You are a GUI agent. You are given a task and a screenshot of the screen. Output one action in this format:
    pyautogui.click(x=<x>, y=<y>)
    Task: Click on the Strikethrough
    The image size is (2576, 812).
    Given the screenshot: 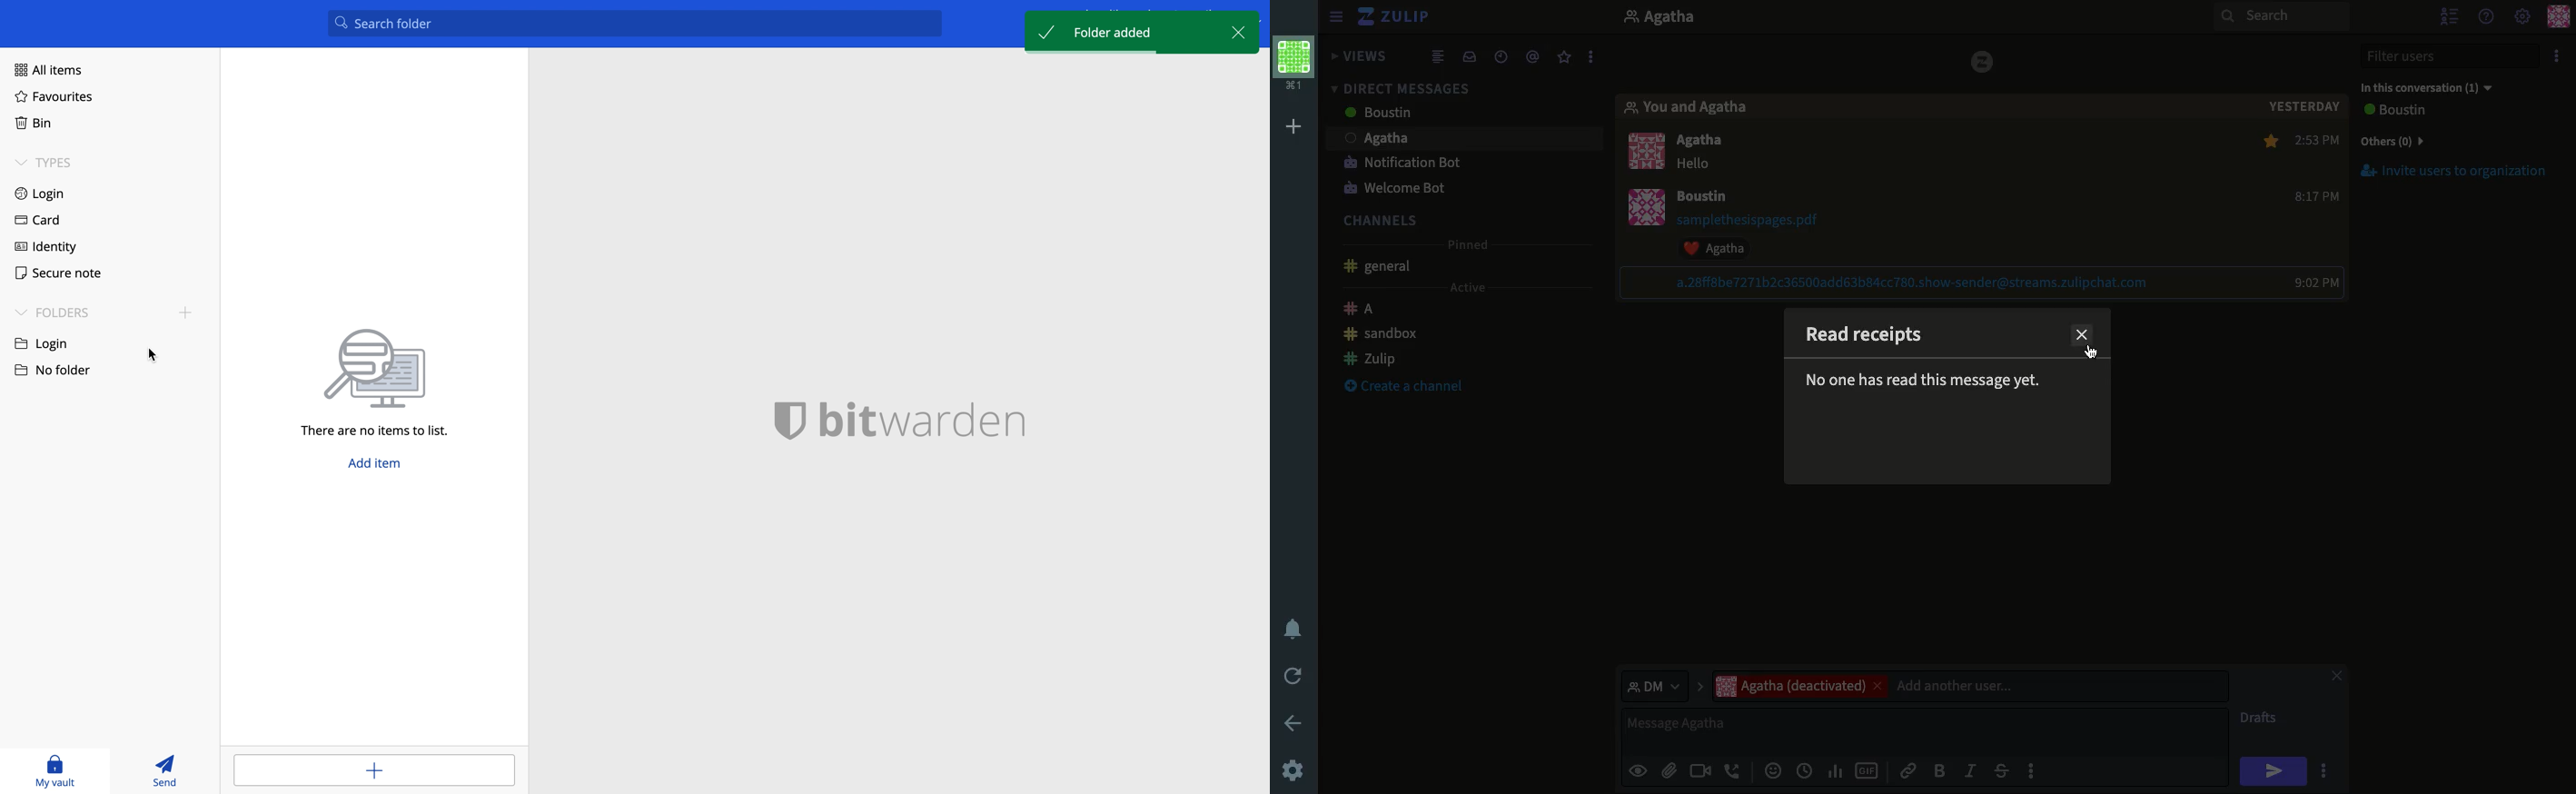 What is the action you would take?
    pyautogui.click(x=2001, y=770)
    